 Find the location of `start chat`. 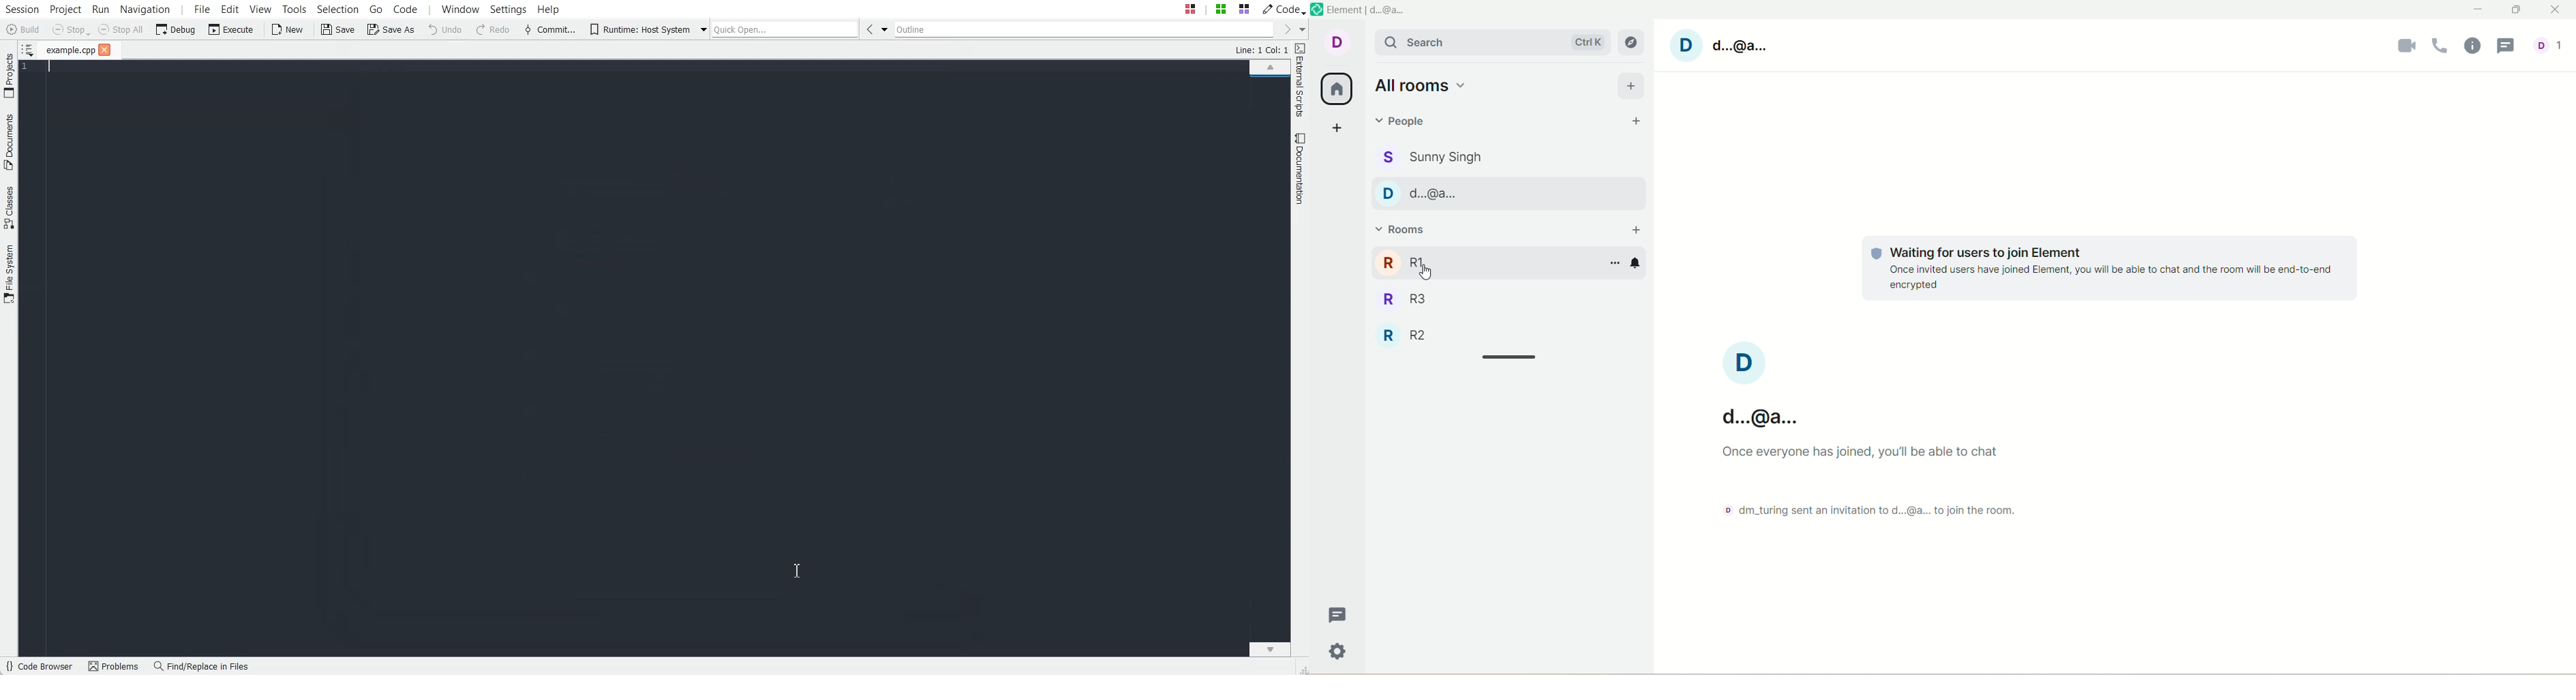

start chat is located at coordinates (1634, 118).